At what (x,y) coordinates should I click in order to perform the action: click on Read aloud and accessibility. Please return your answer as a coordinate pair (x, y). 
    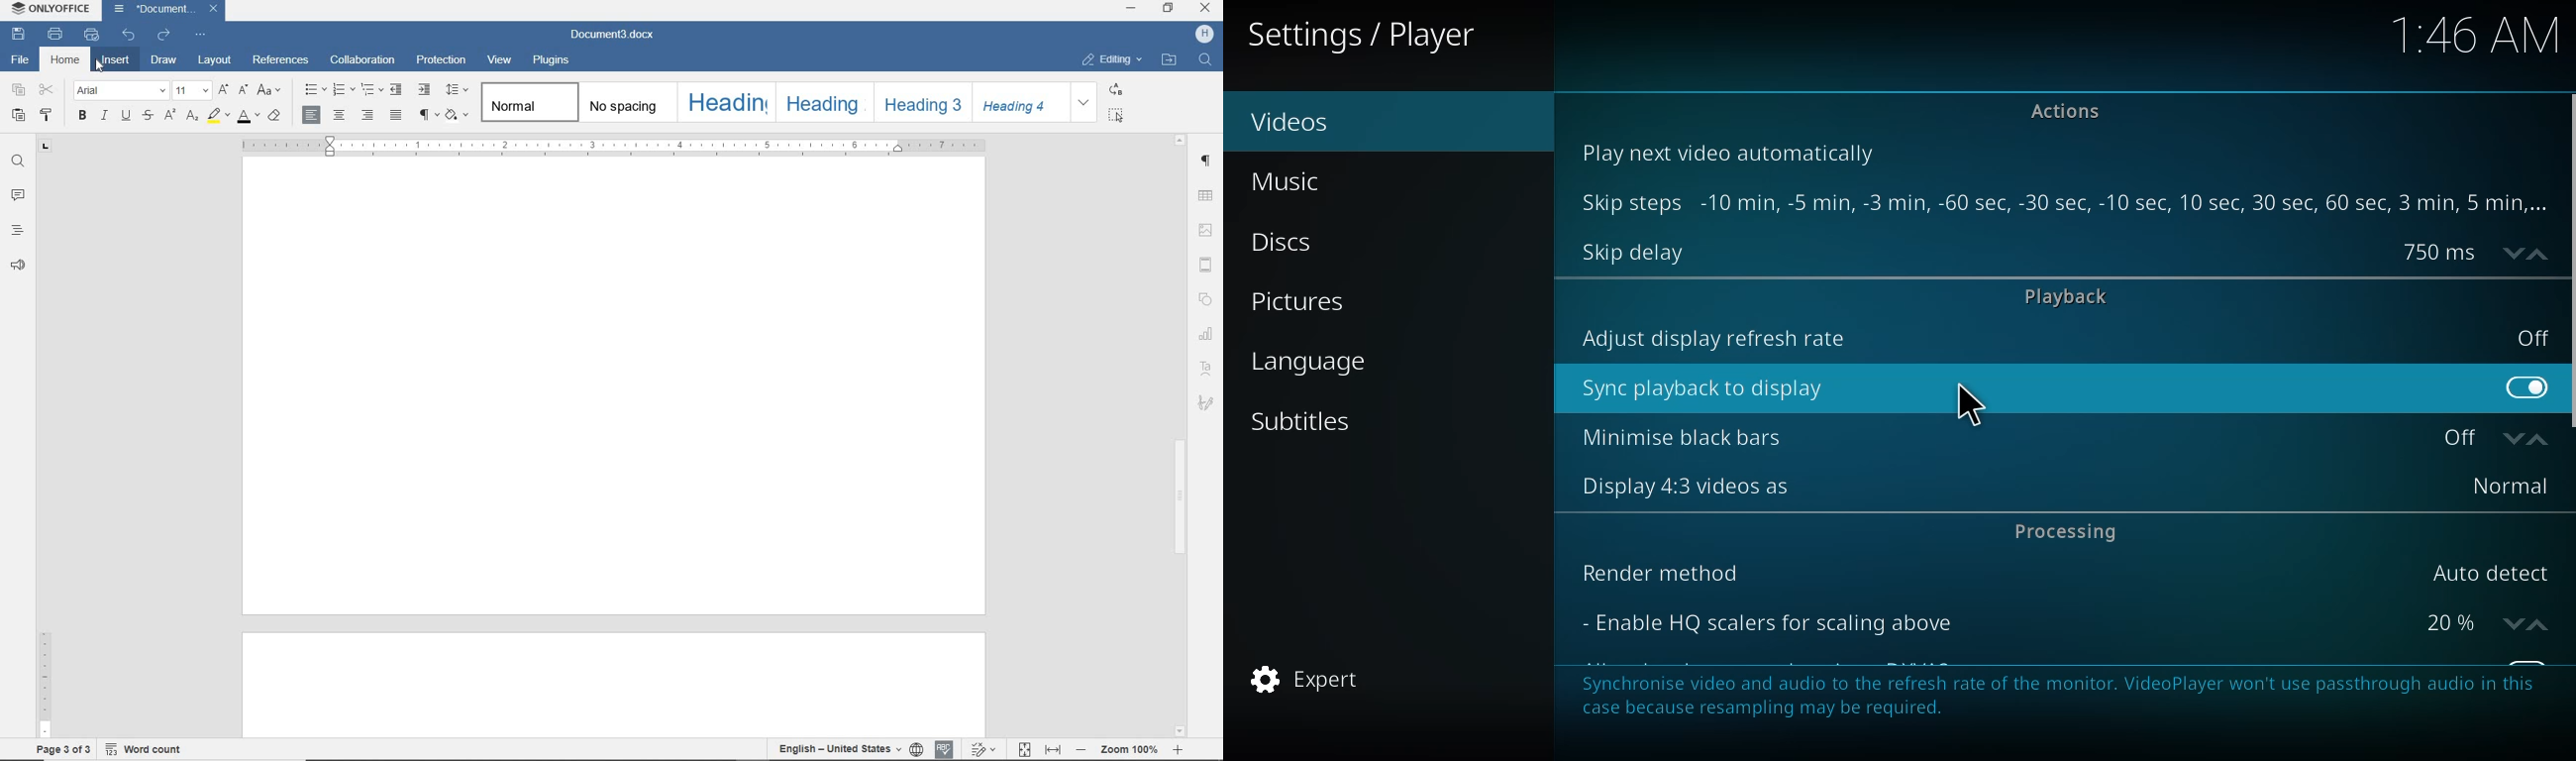
    Looking at the image, I should click on (19, 266).